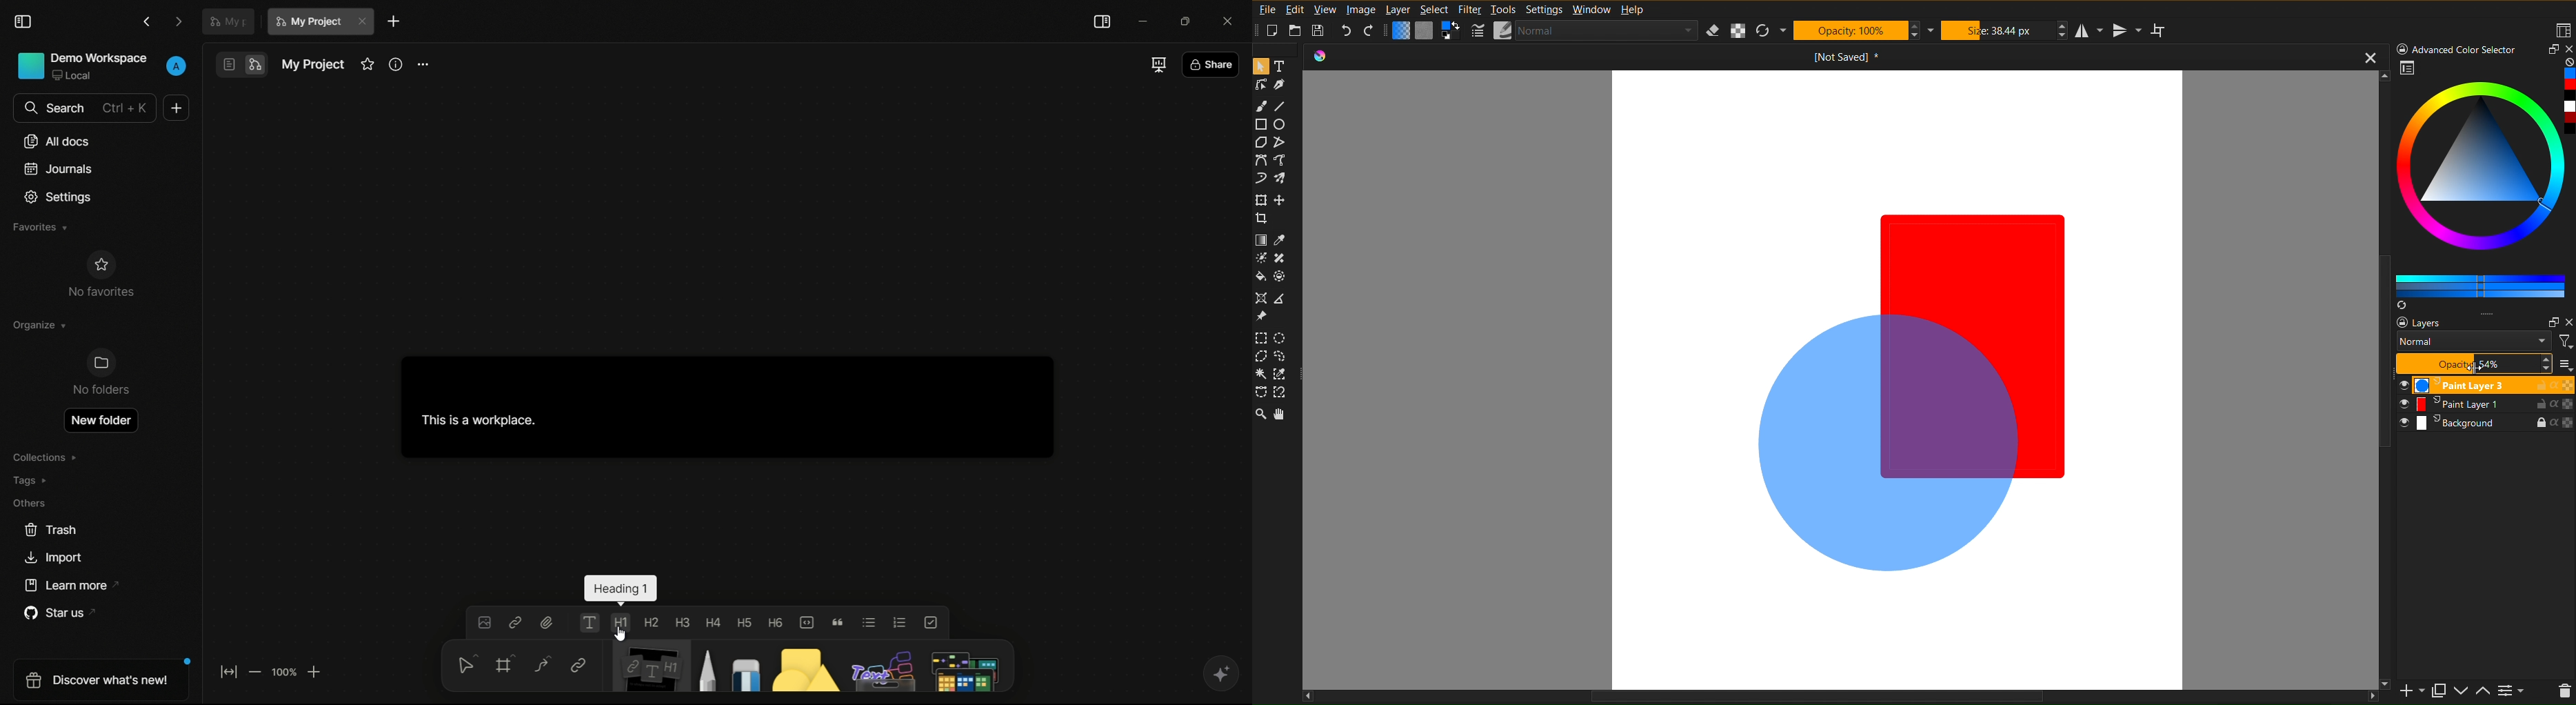  I want to click on Maximize, so click(2439, 688).